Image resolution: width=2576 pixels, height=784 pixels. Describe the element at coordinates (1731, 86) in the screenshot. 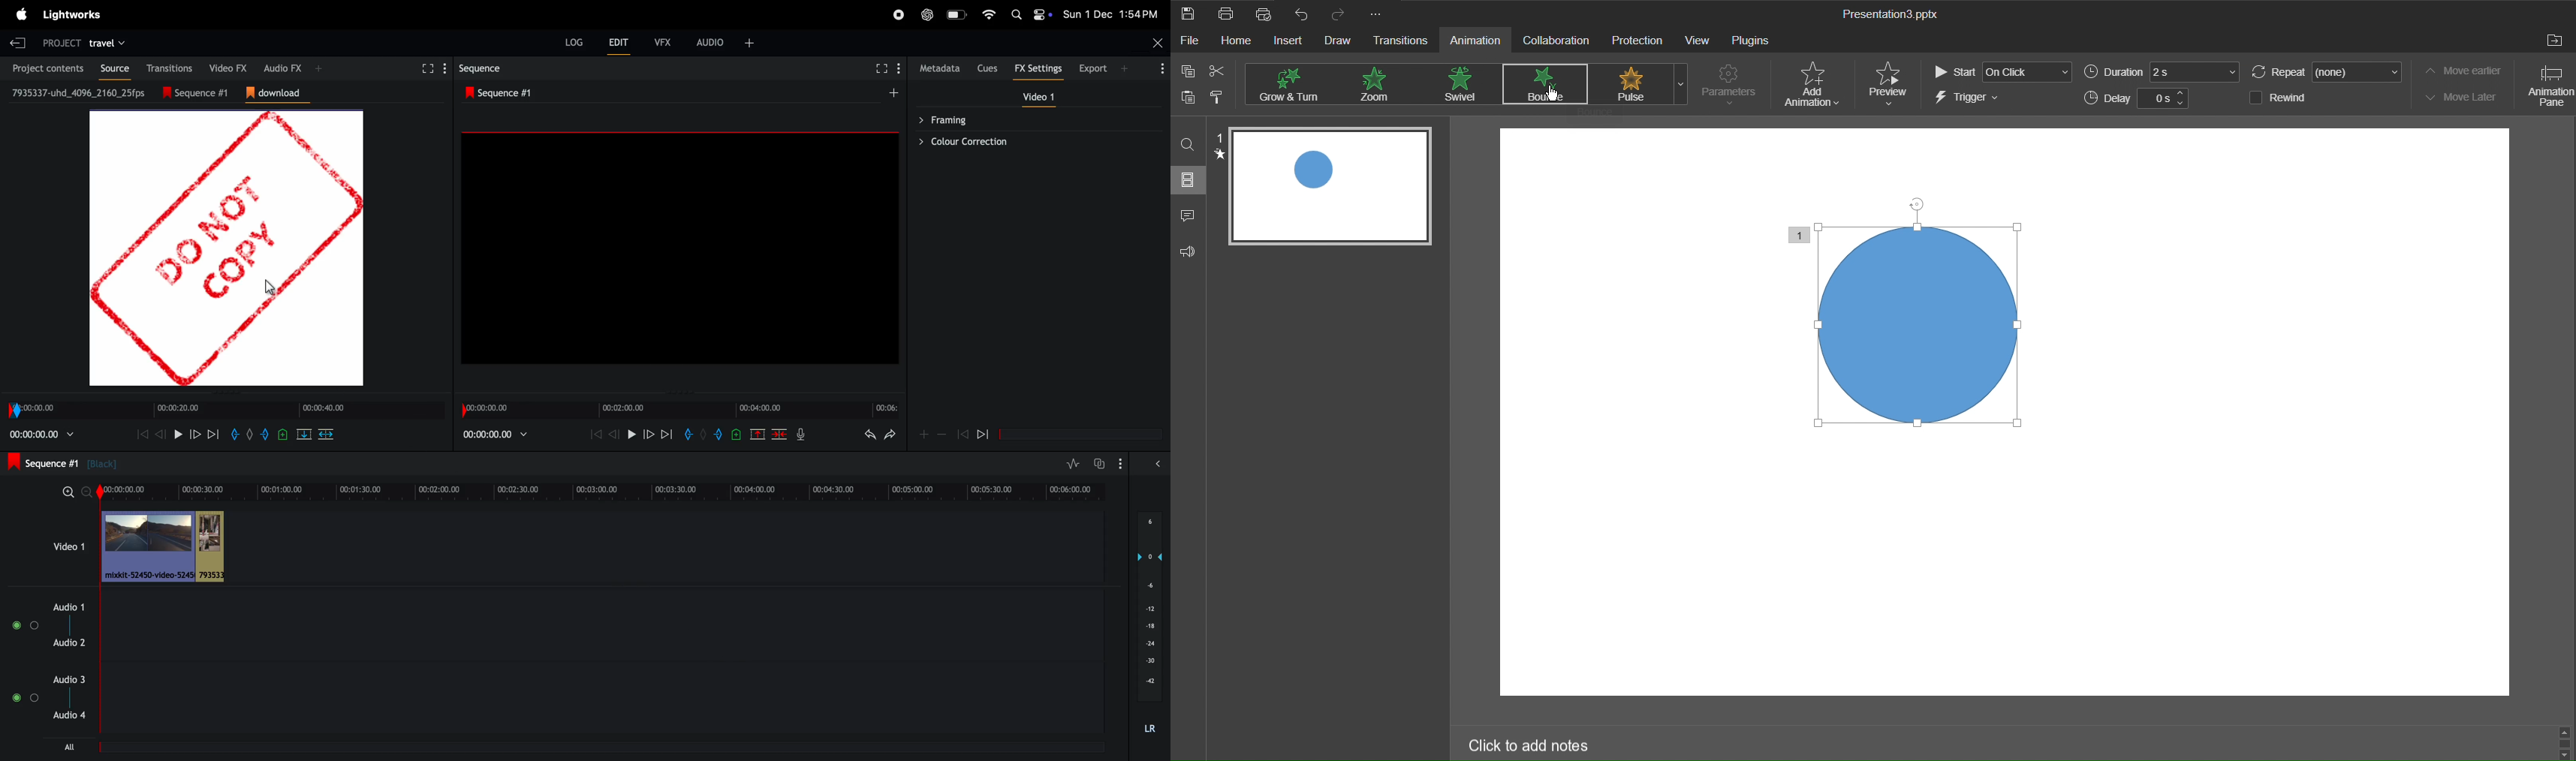

I see `Parameters` at that location.